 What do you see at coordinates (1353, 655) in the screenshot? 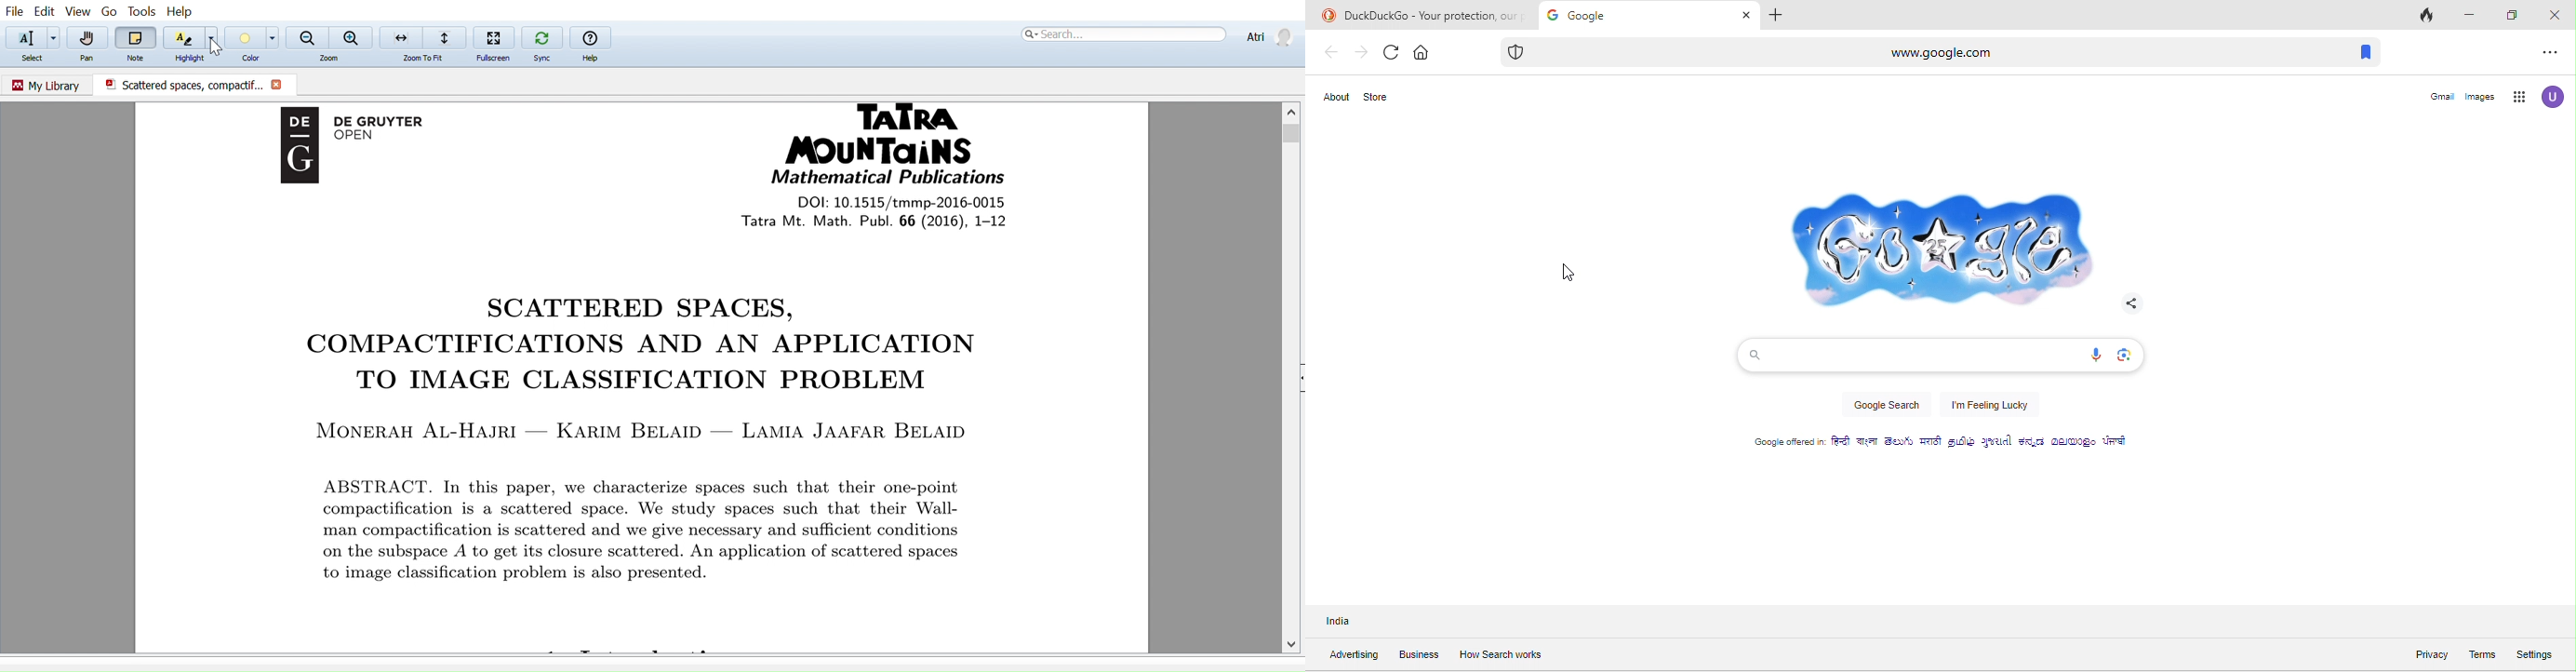
I see `advertising` at bounding box center [1353, 655].